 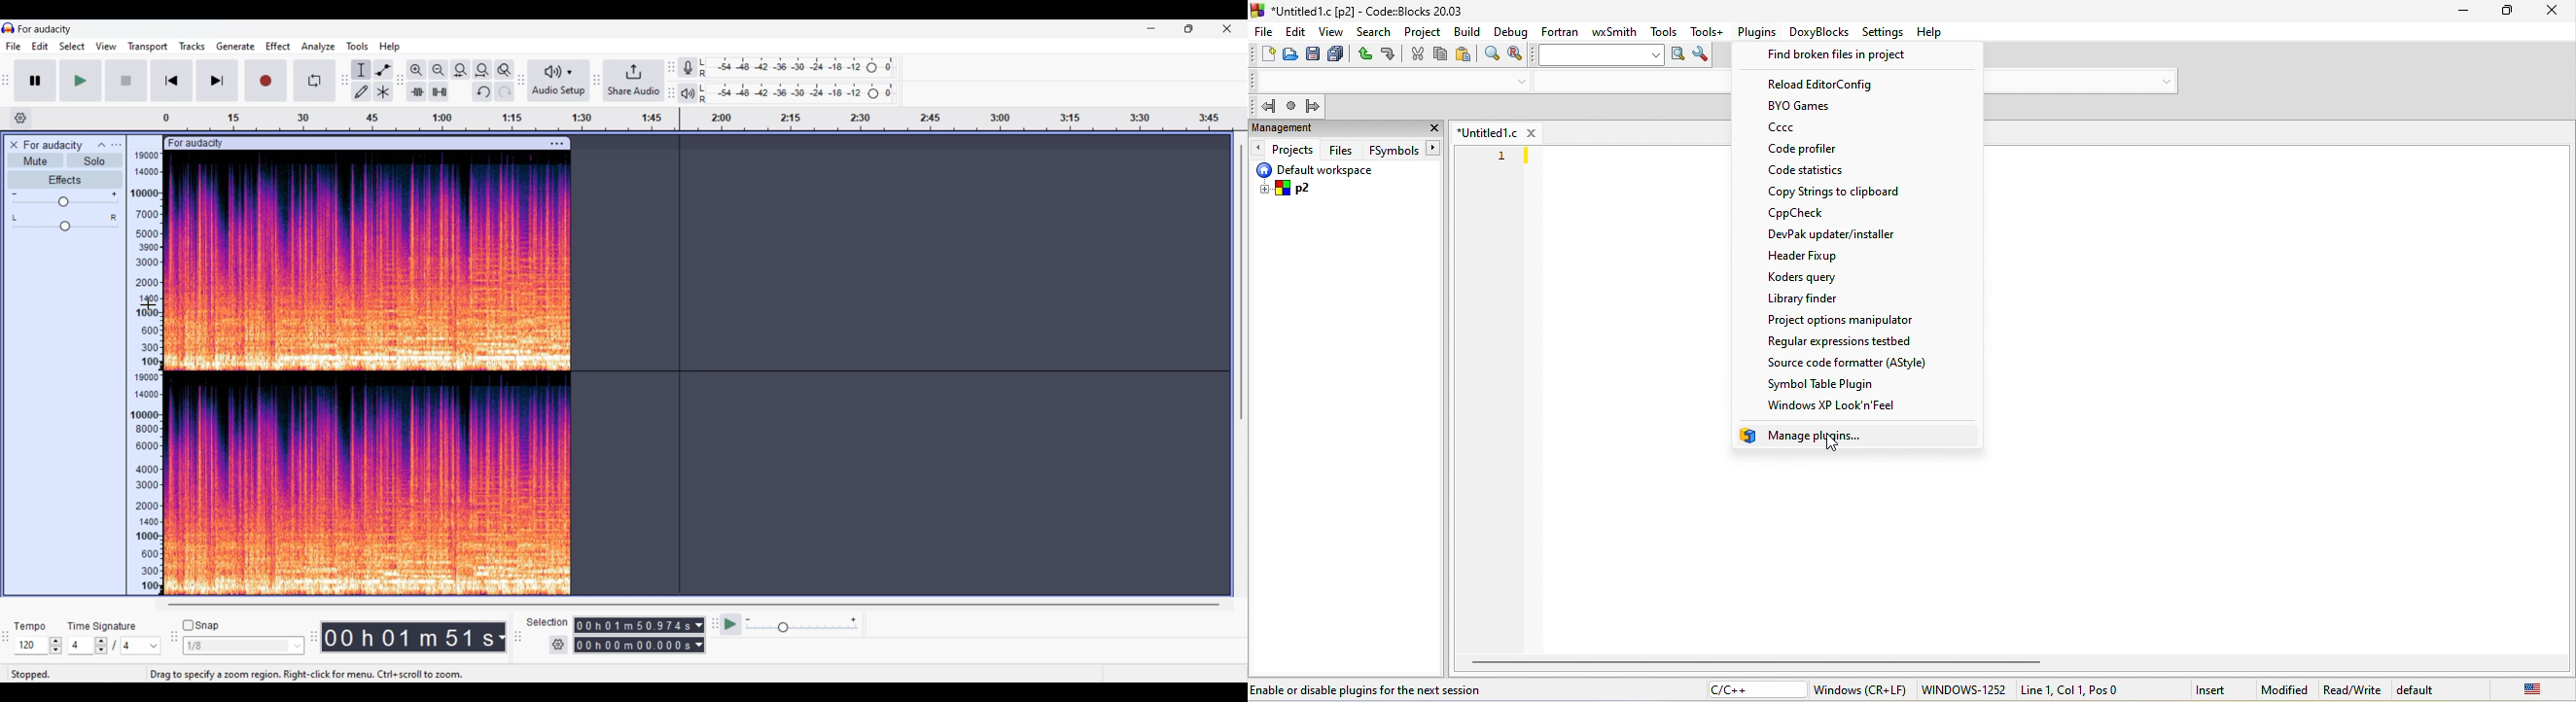 What do you see at coordinates (267, 81) in the screenshot?
I see `Record/Record new` at bounding box center [267, 81].